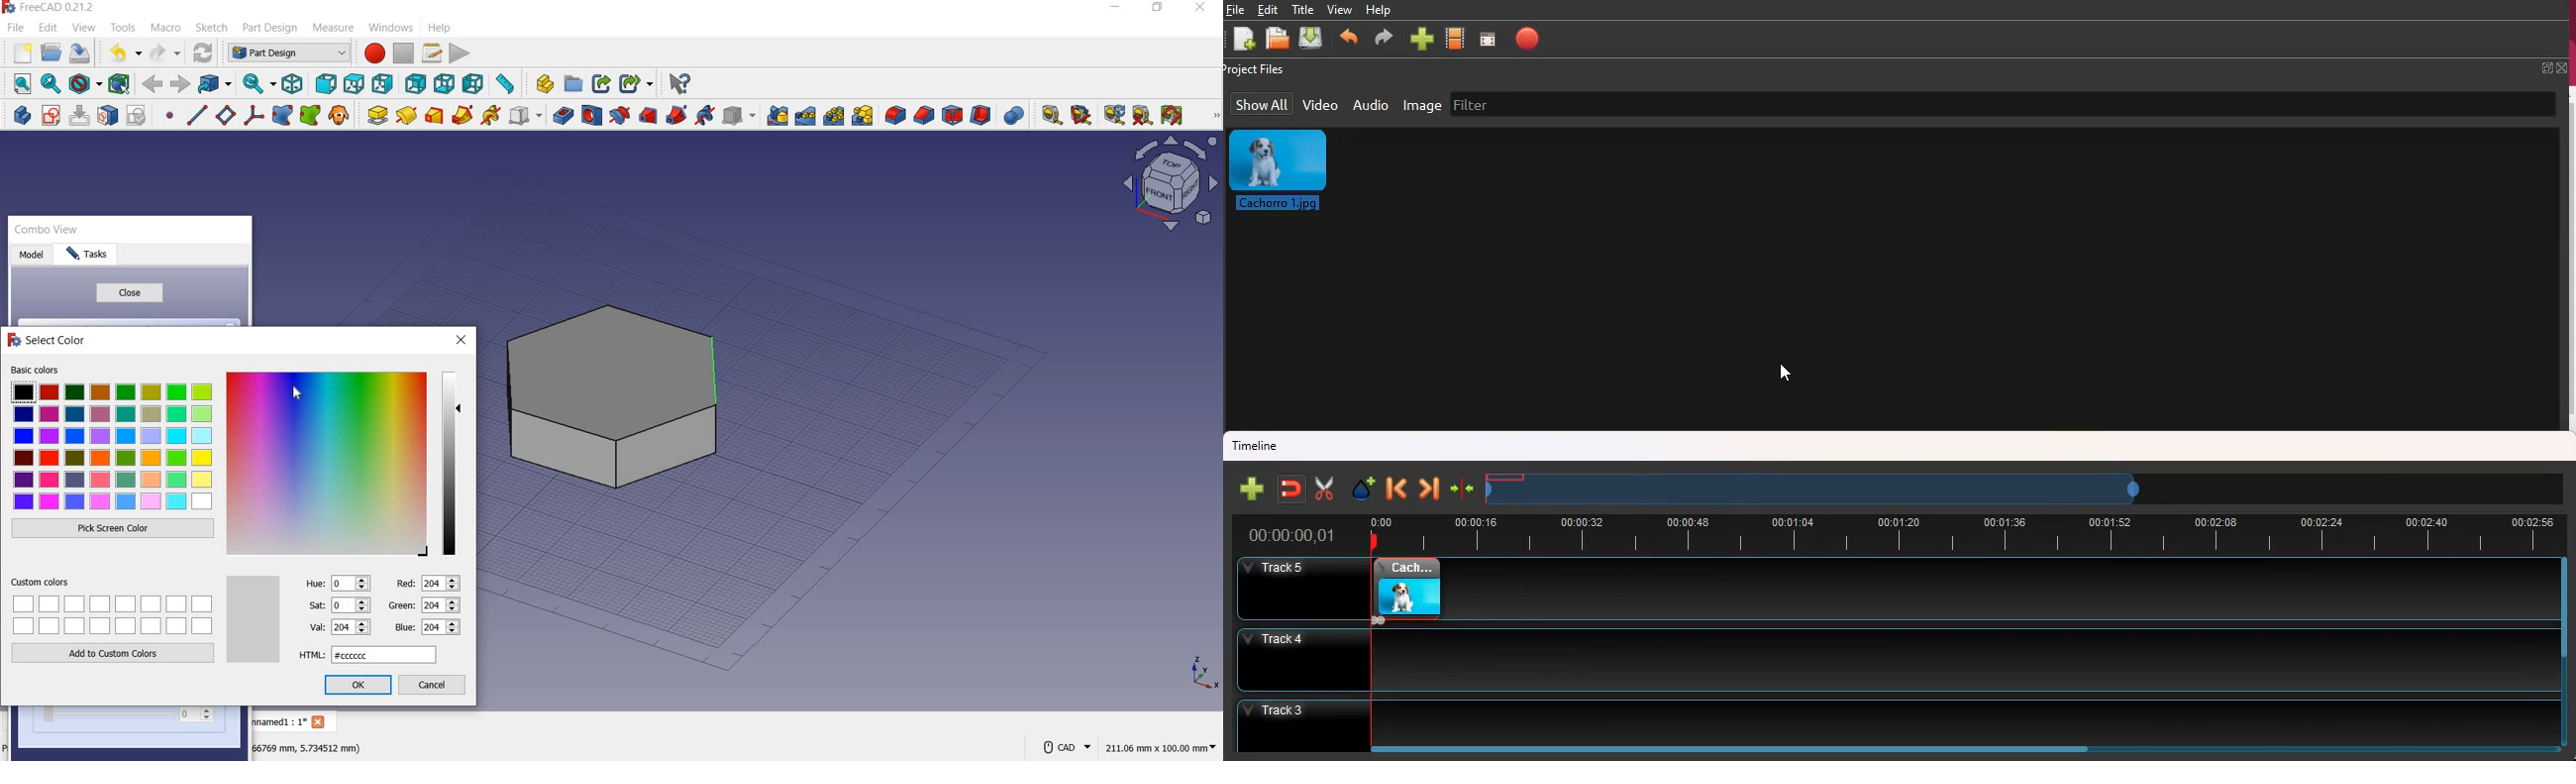 The image size is (2576, 784). I want to click on sketch, so click(211, 28).